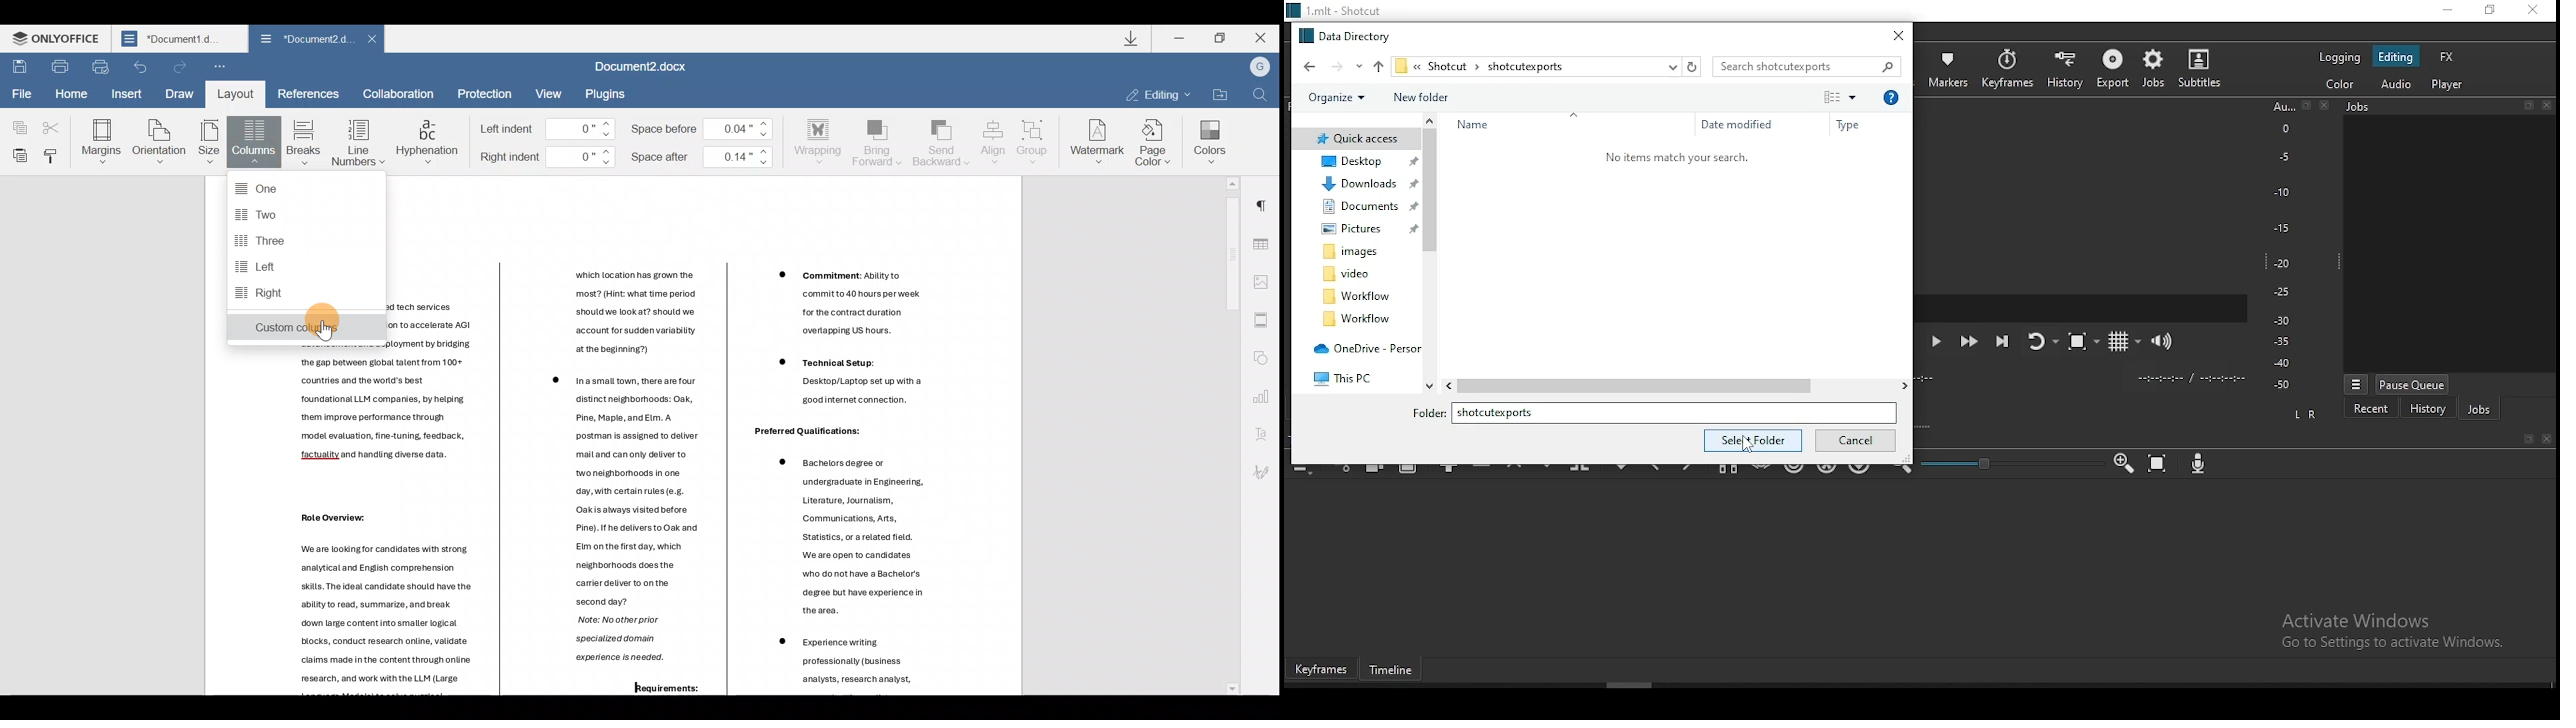 Image resolution: width=2576 pixels, height=728 pixels. What do you see at coordinates (1357, 161) in the screenshot?
I see `local folder` at bounding box center [1357, 161].